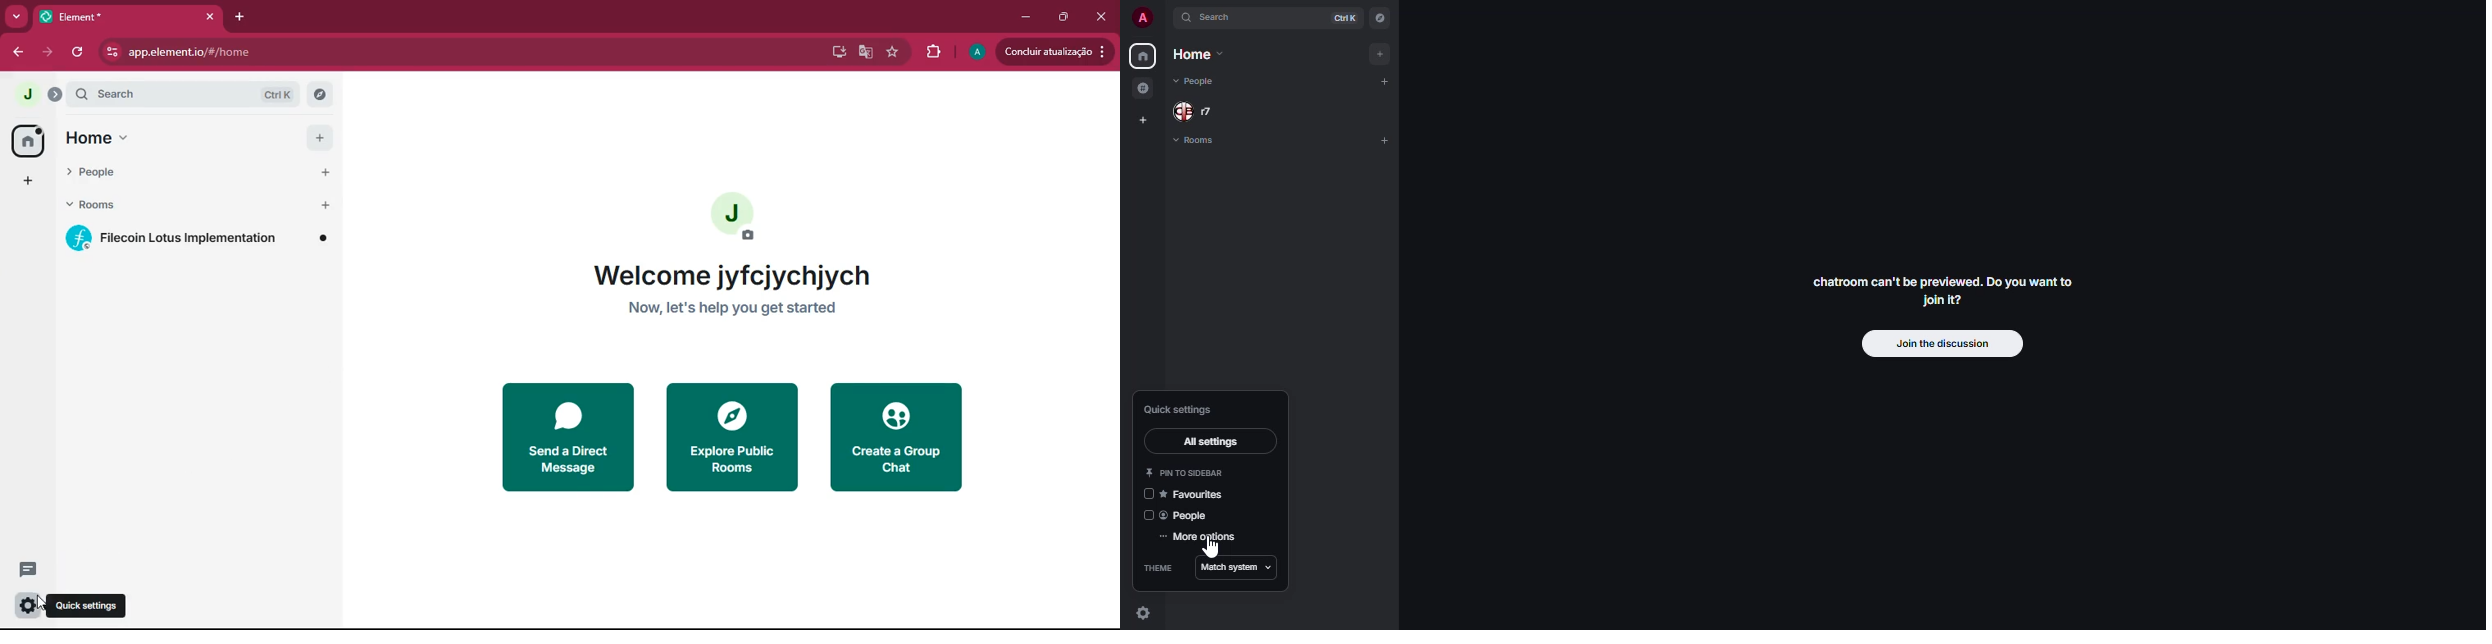  Describe the element at coordinates (42, 602) in the screenshot. I see `cursor` at that location.